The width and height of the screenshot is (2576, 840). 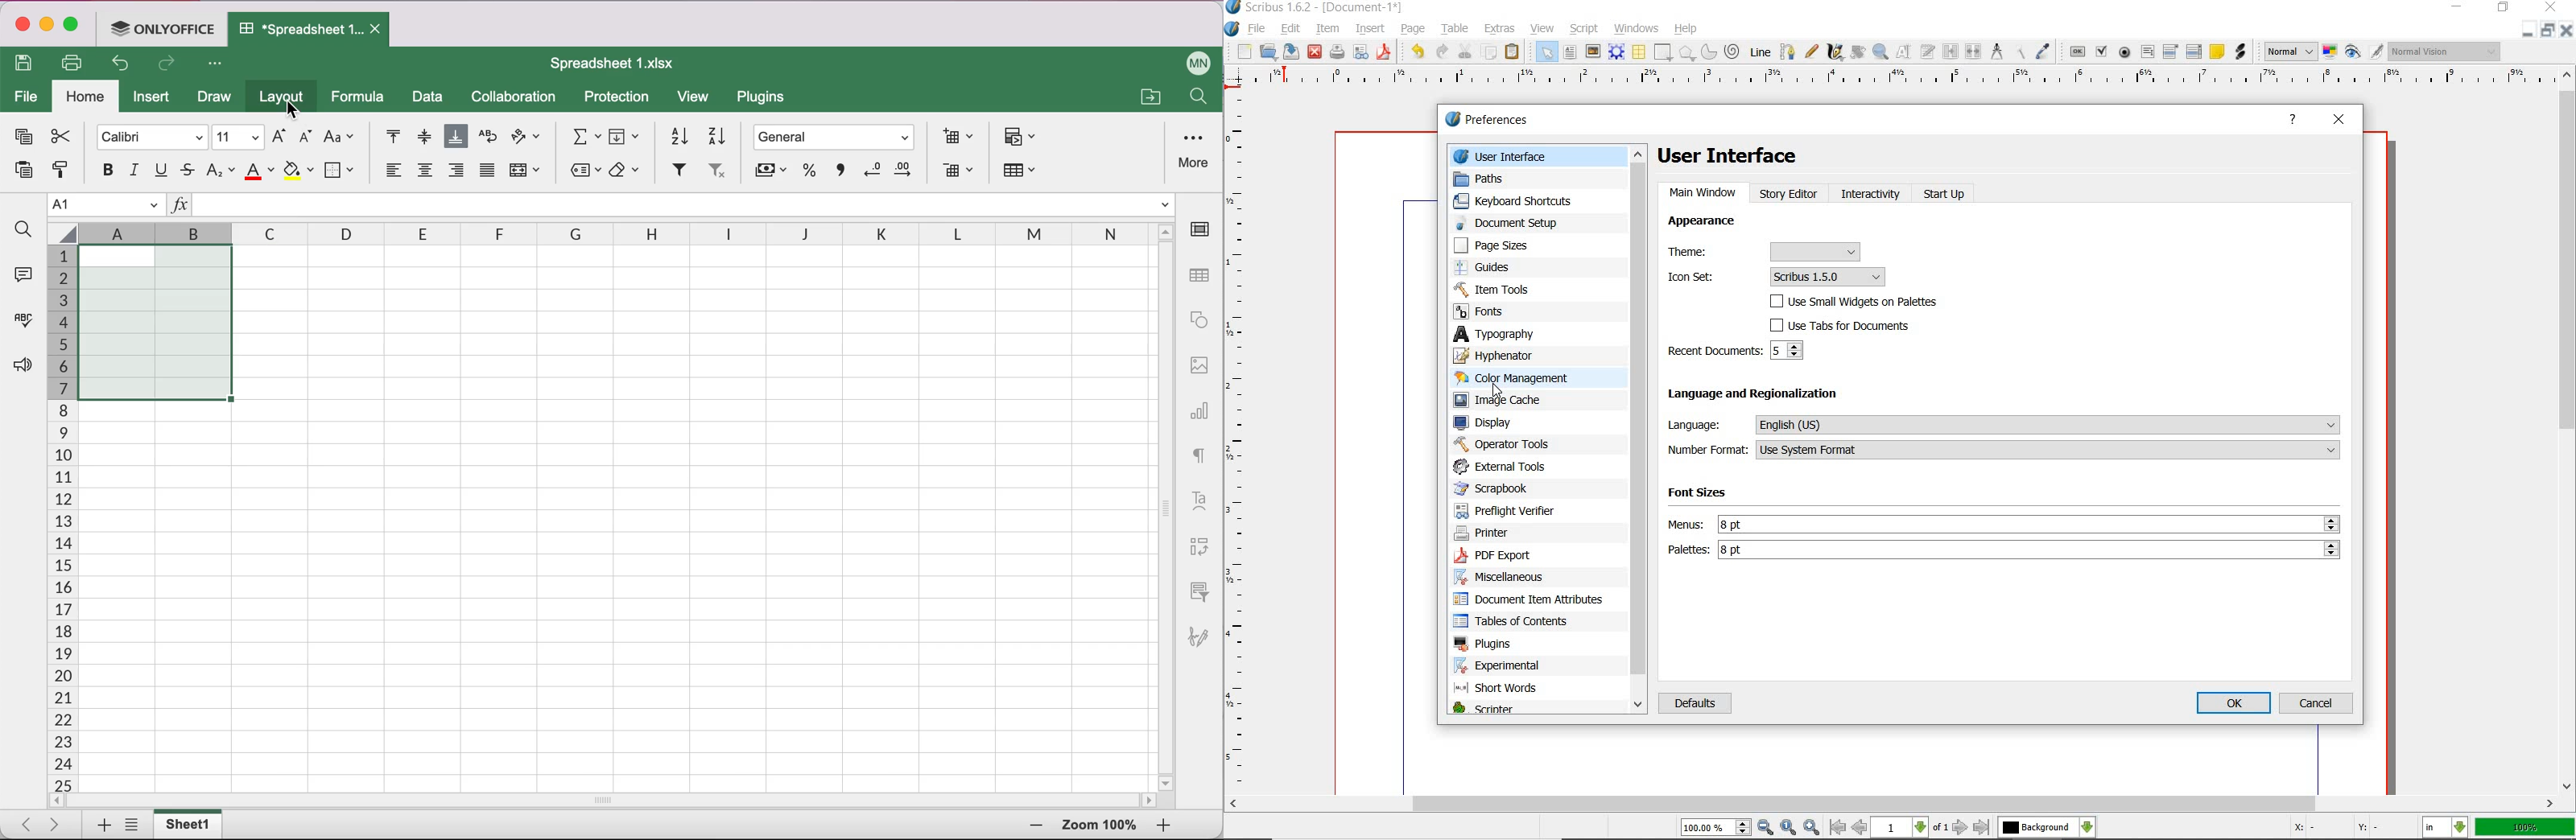 What do you see at coordinates (1616, 51) in the screenshot?
I see `render frame` at bounding box center [1616, 51].